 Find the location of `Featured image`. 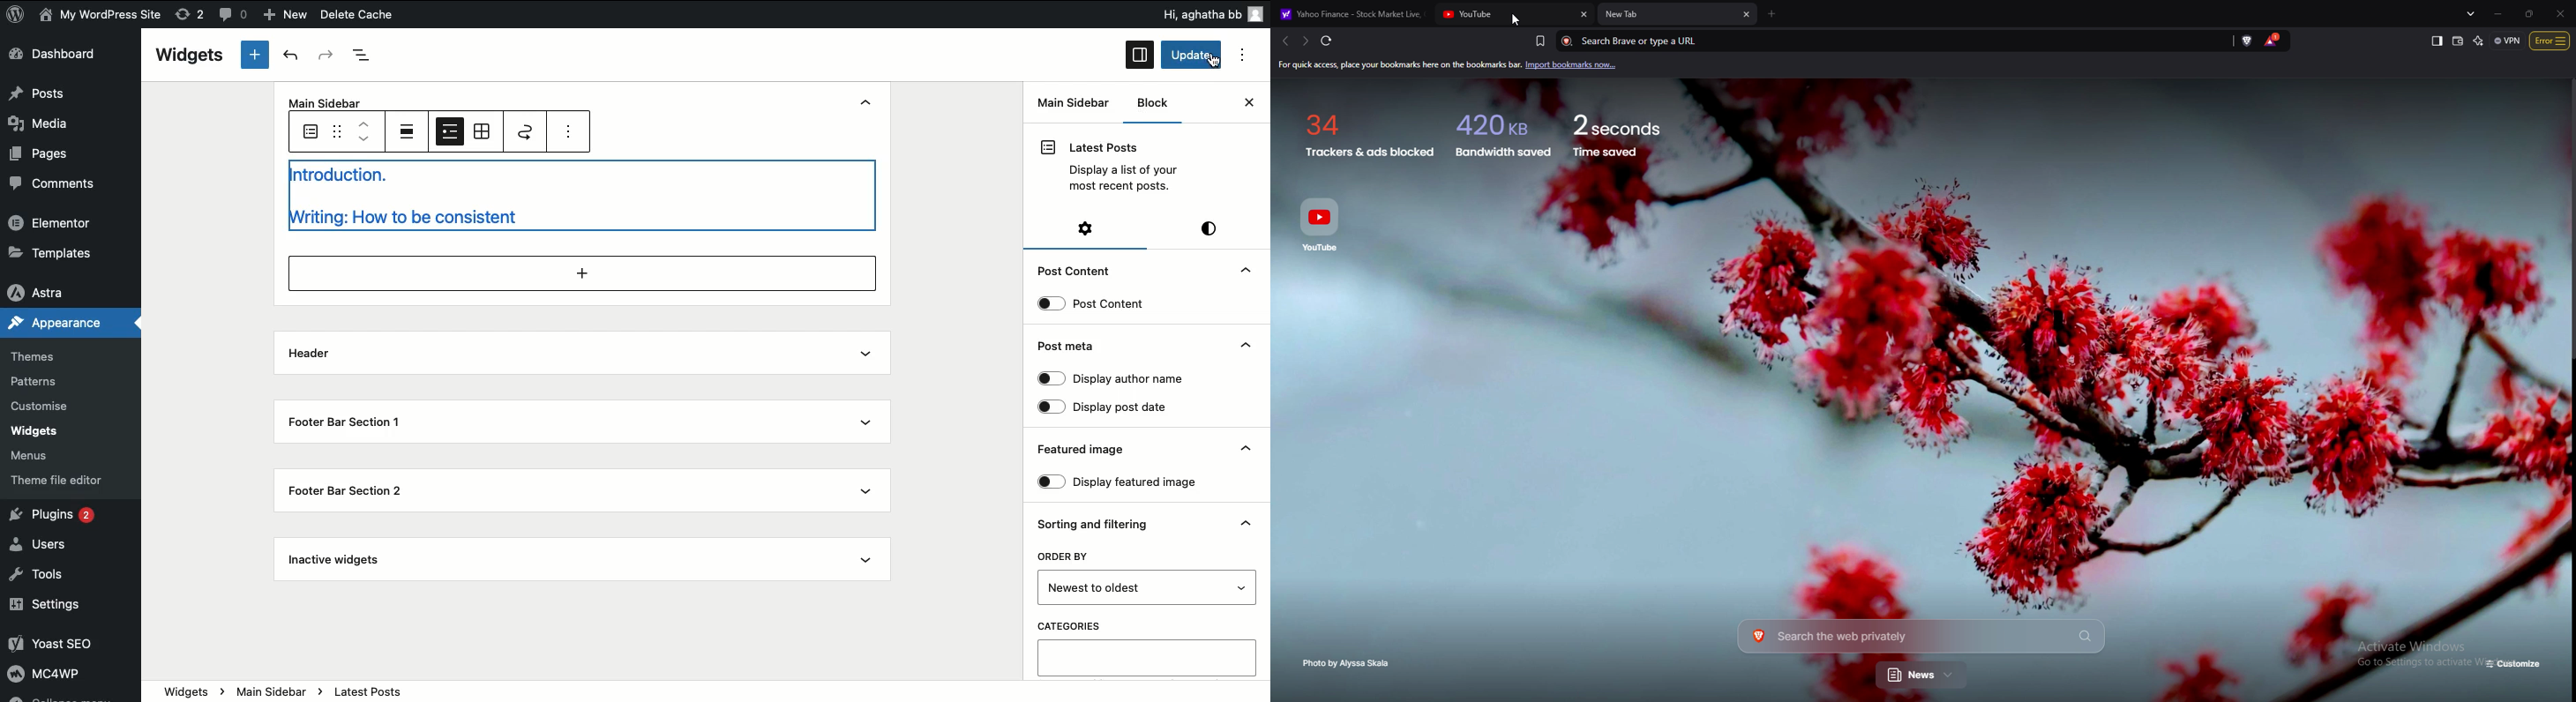

Featured image is located at coordinates (1077, 452).